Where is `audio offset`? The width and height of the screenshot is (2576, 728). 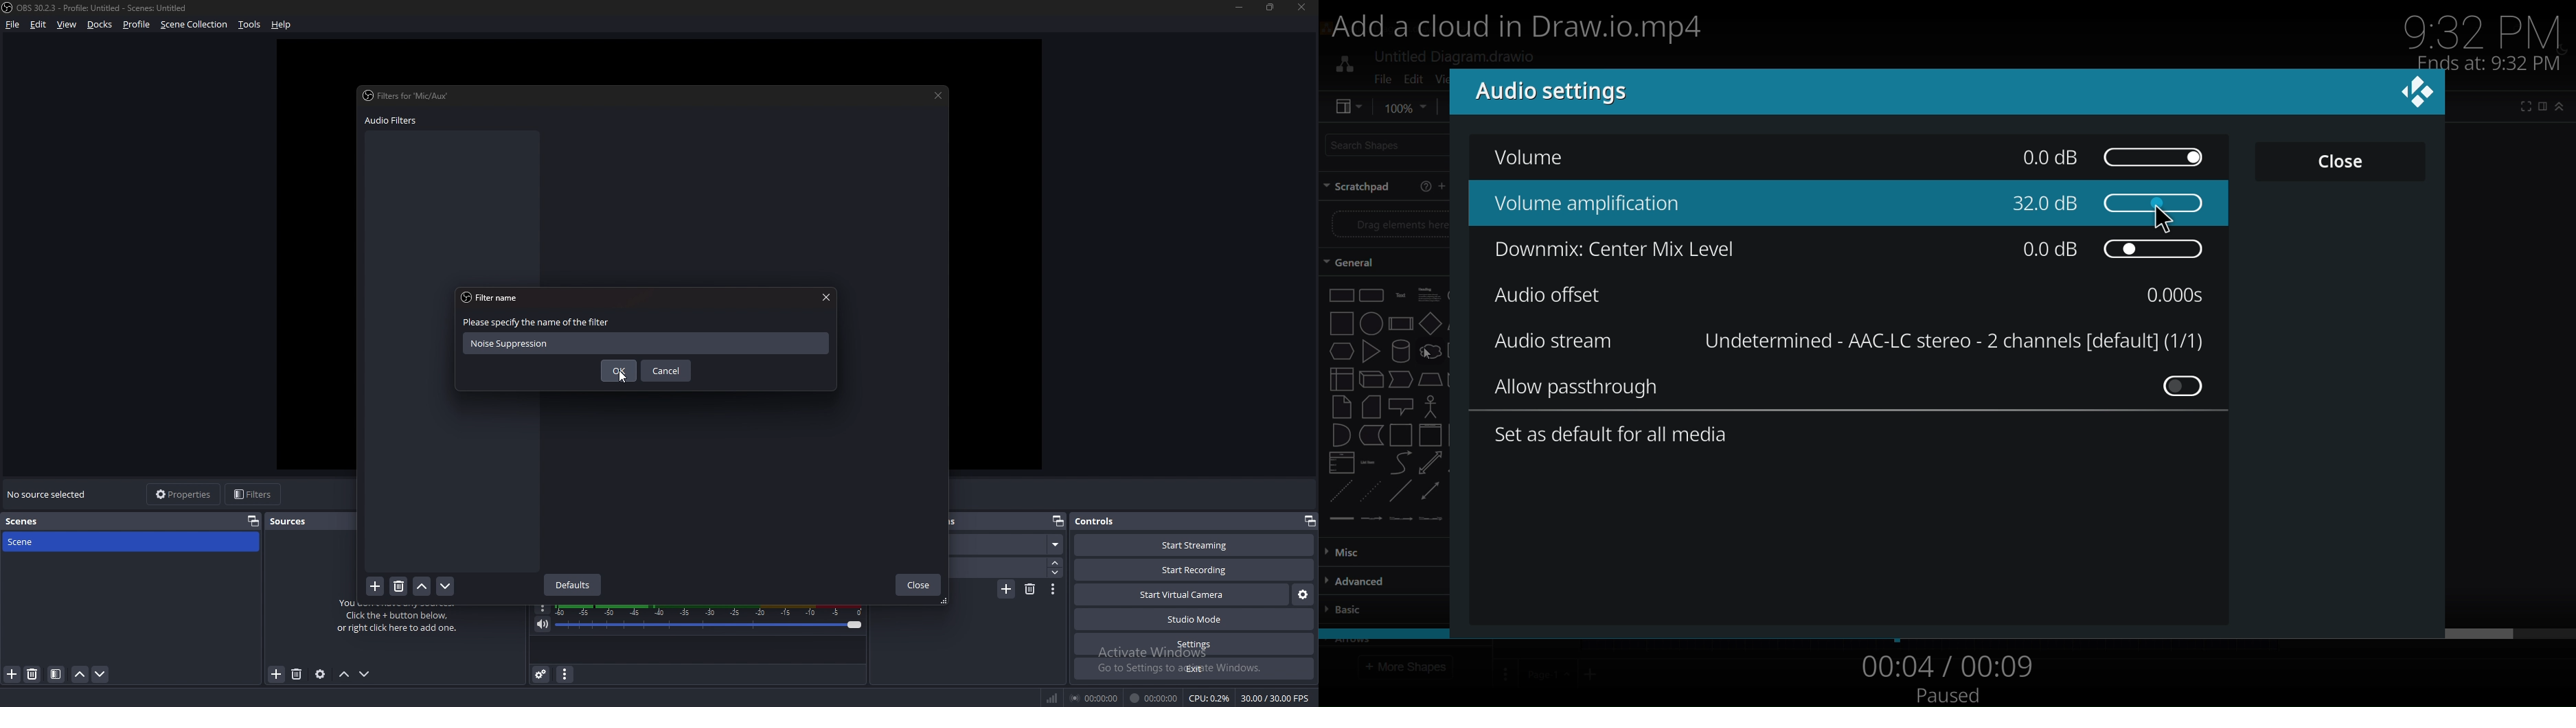
audio offset is located at coordinates (1550, 293).